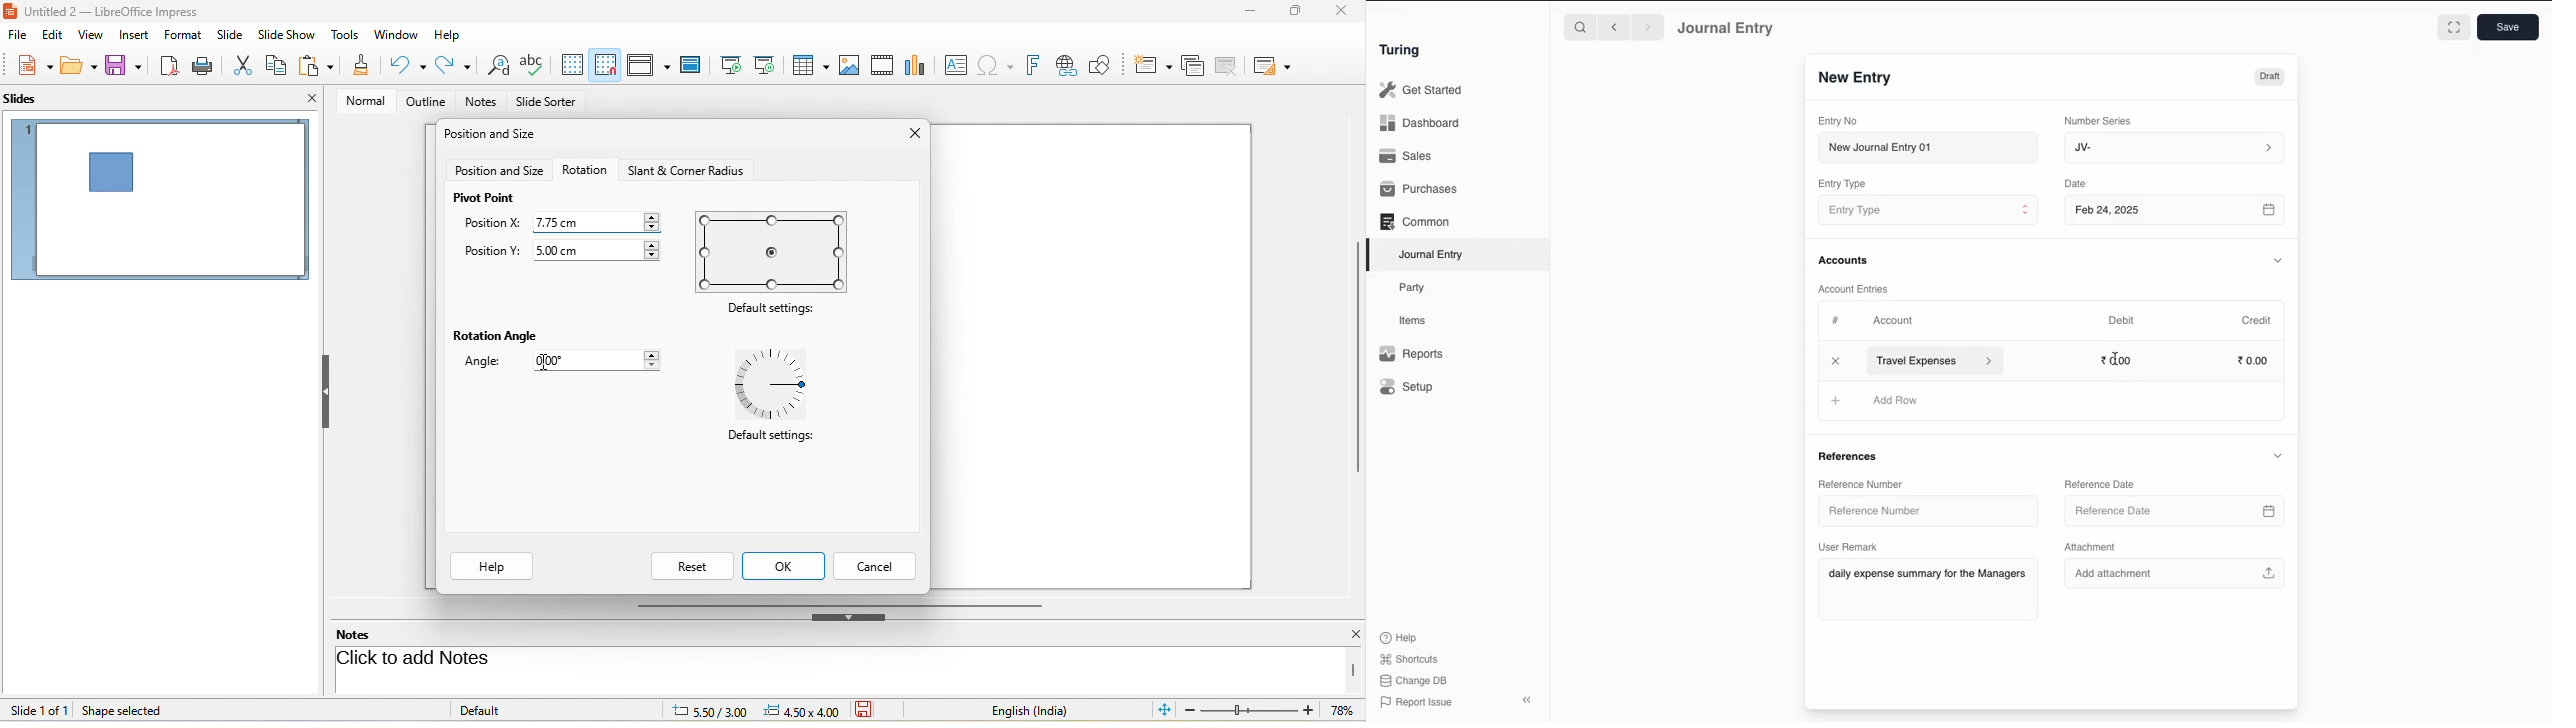  I want to click on New Entry, so click(1856, 78).